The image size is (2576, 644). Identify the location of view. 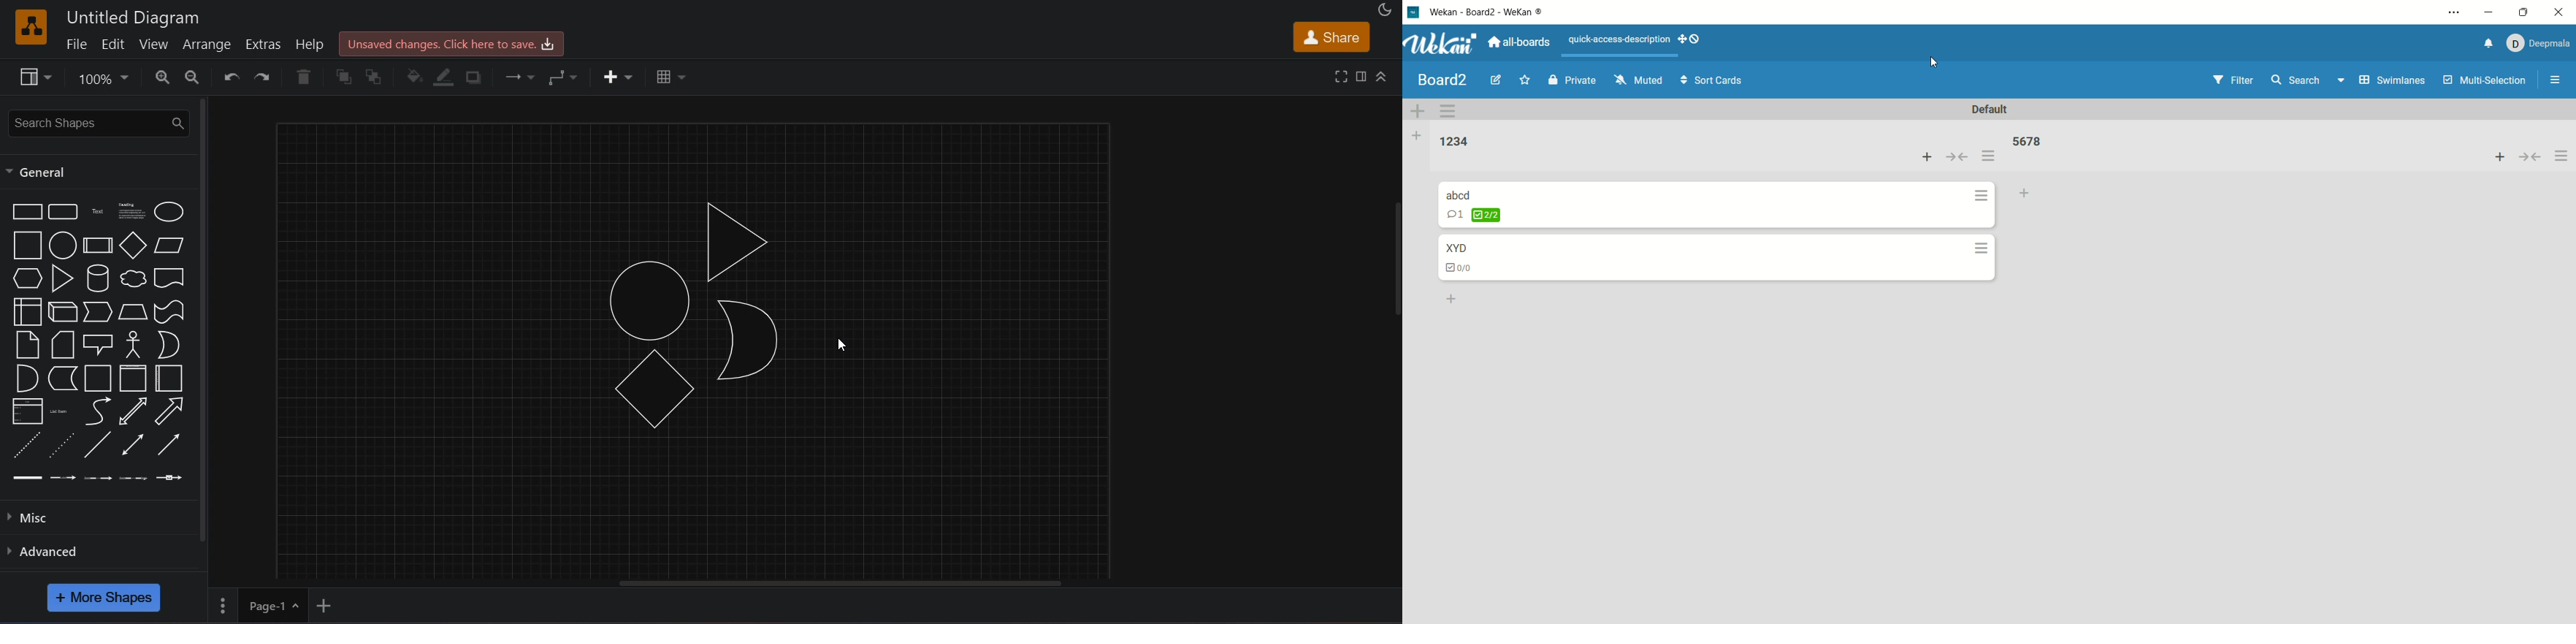
(38, 79).